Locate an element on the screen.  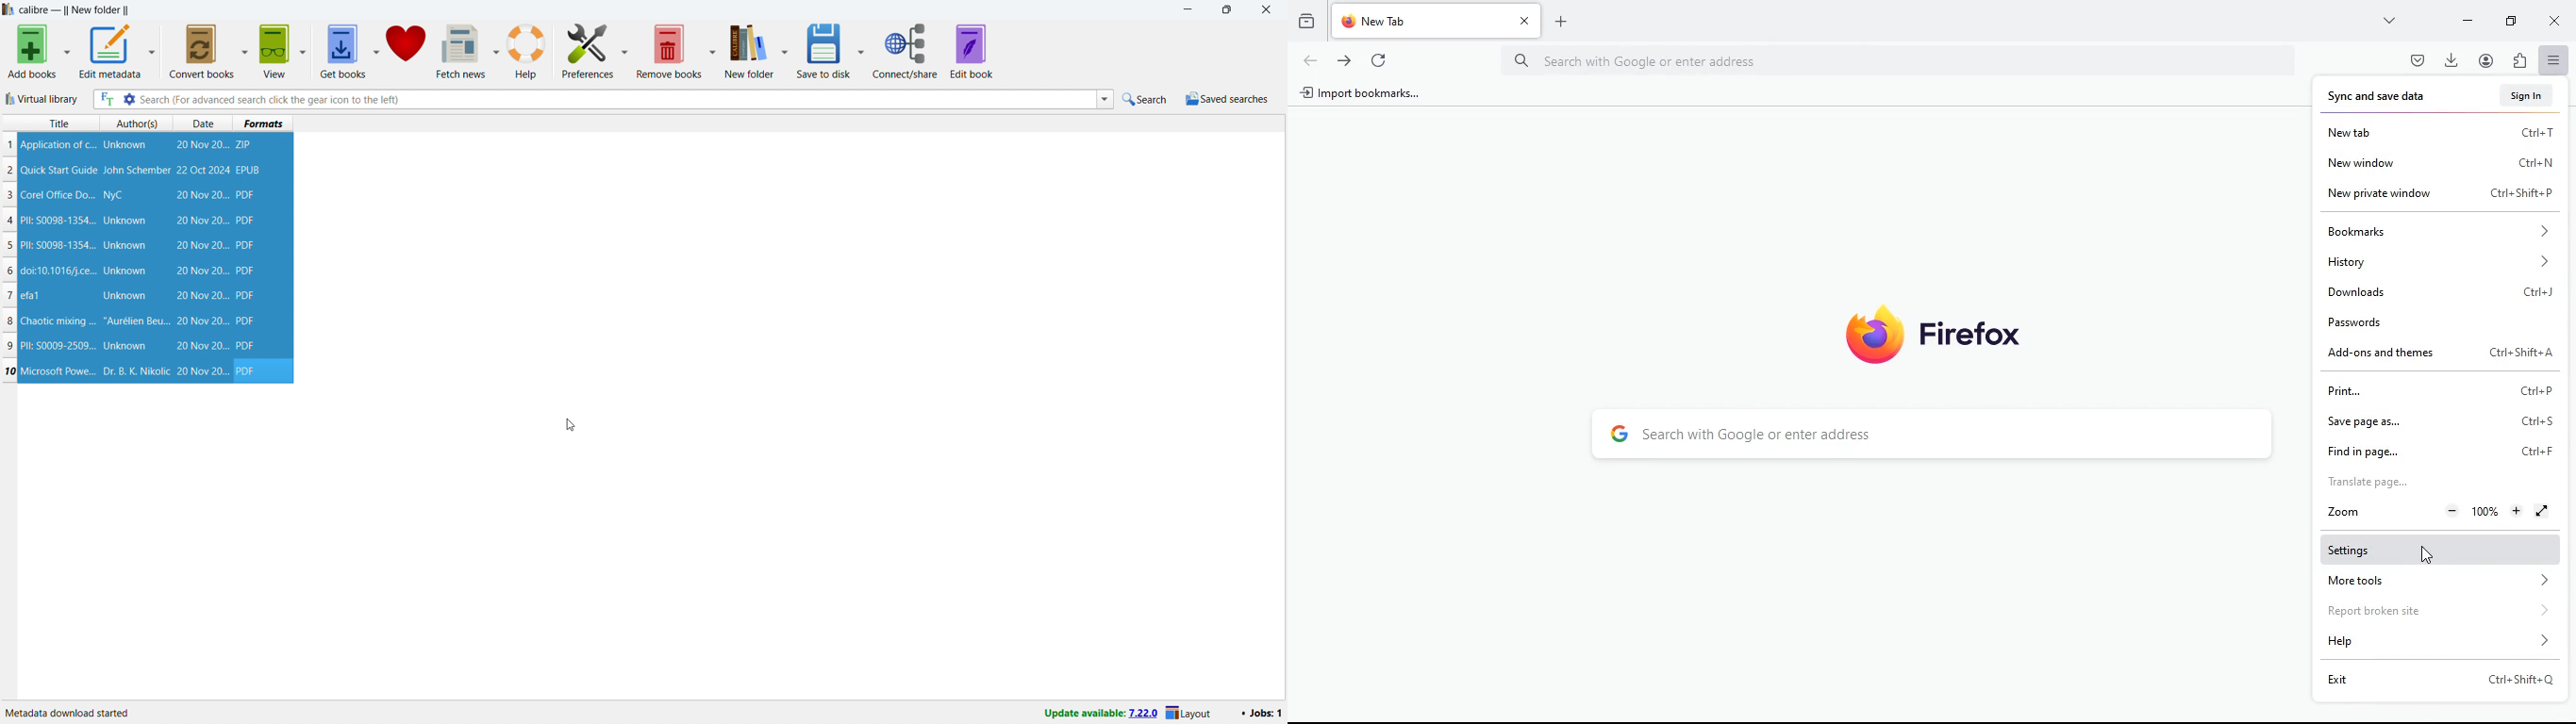
connect/share is located at coordinates (906, 50).